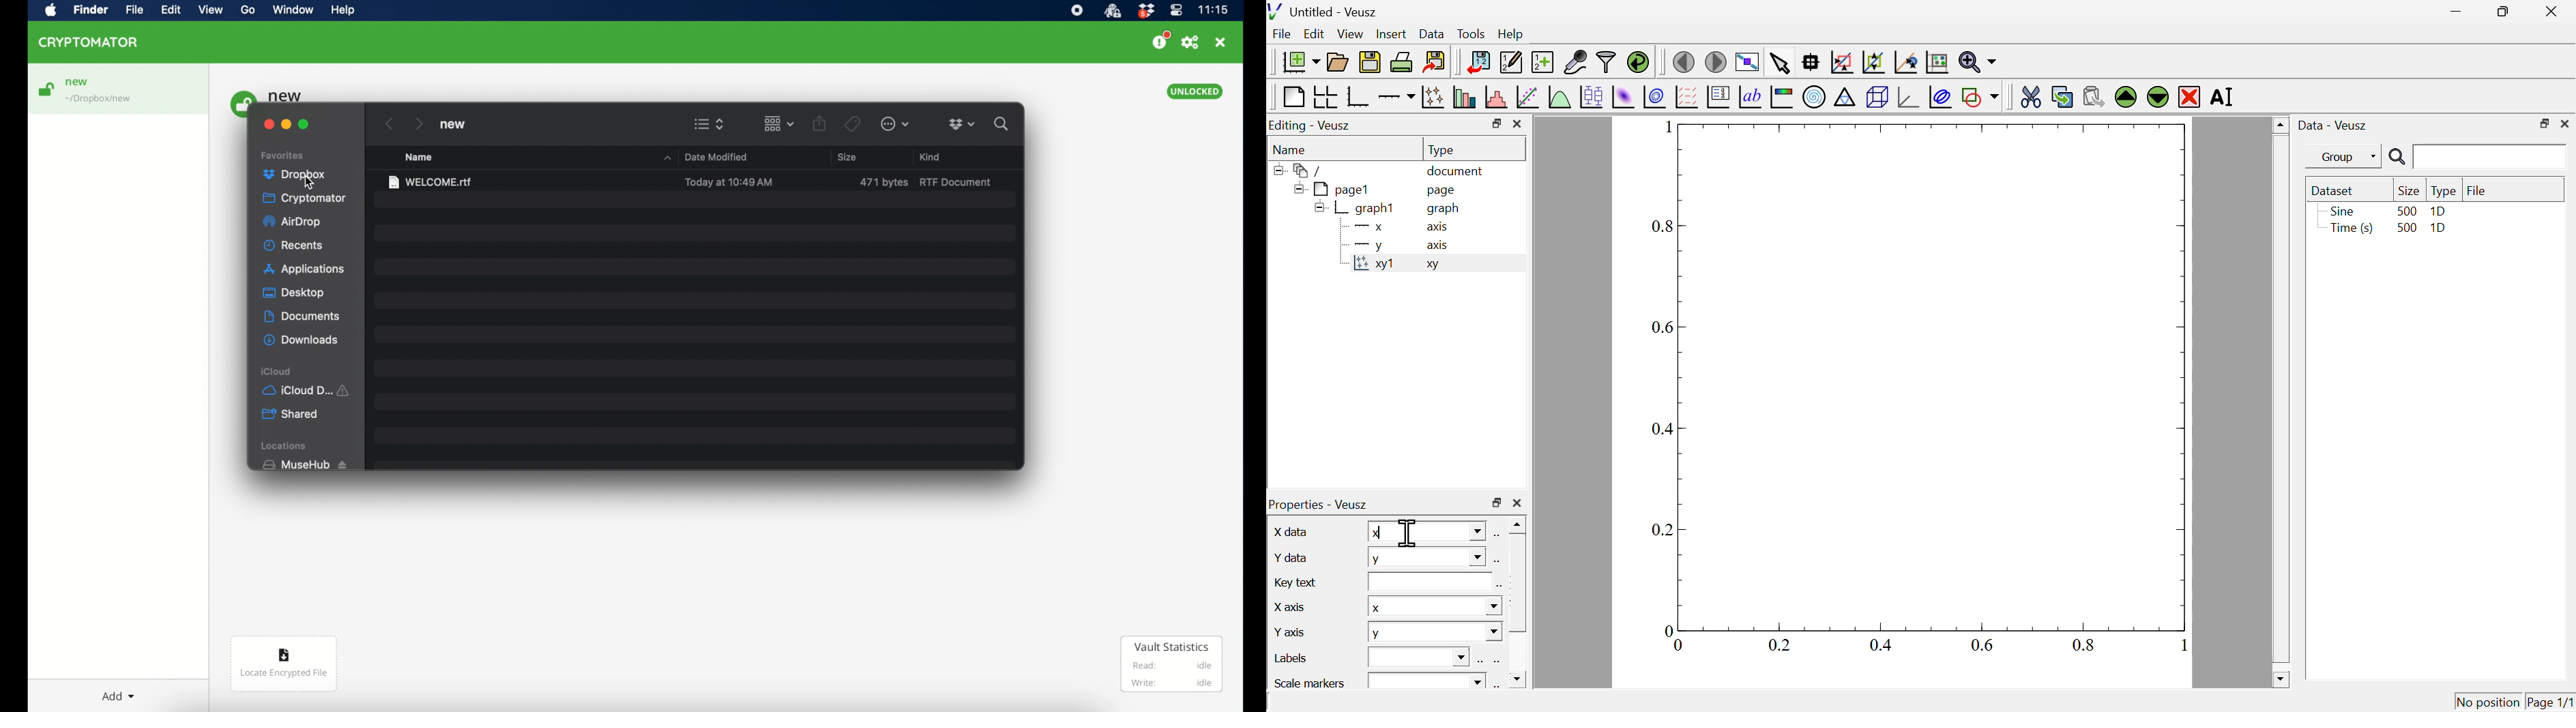 The height and width of the screenshot is (728, 2576). I want to click on maximize, so click(304, 124).